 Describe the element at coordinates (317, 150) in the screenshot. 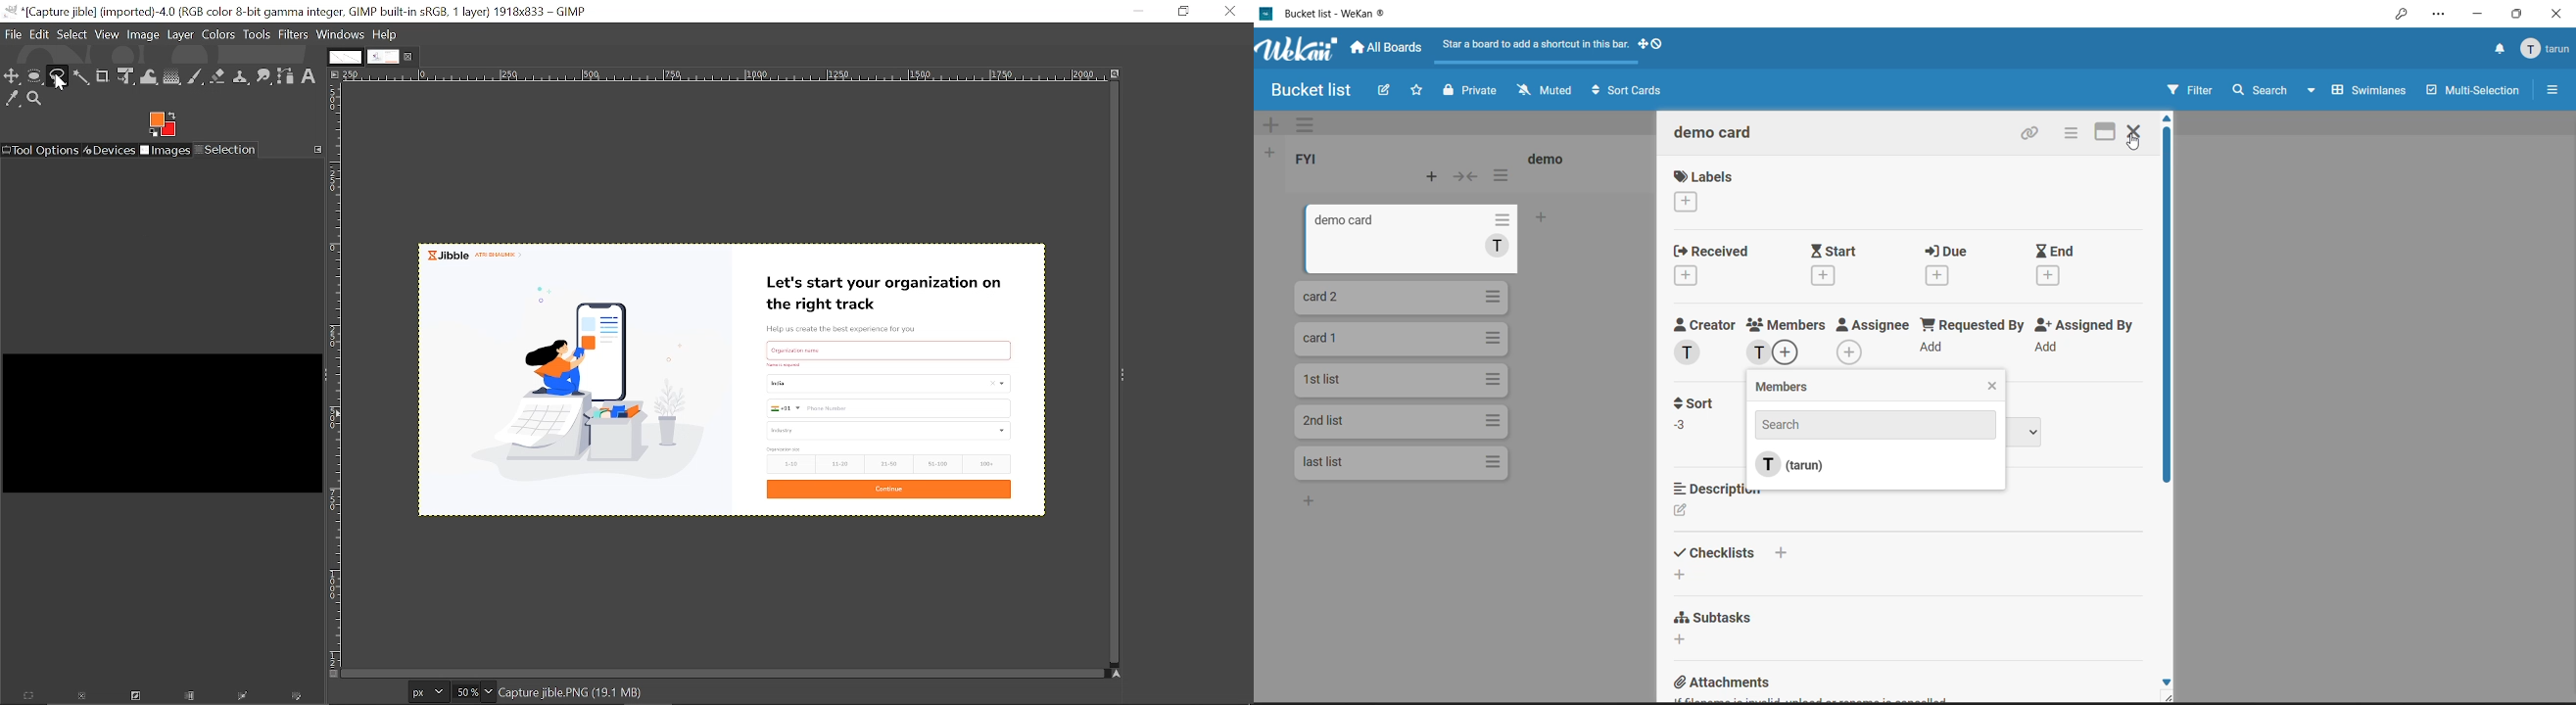

I see `Configure this tab` at that location.